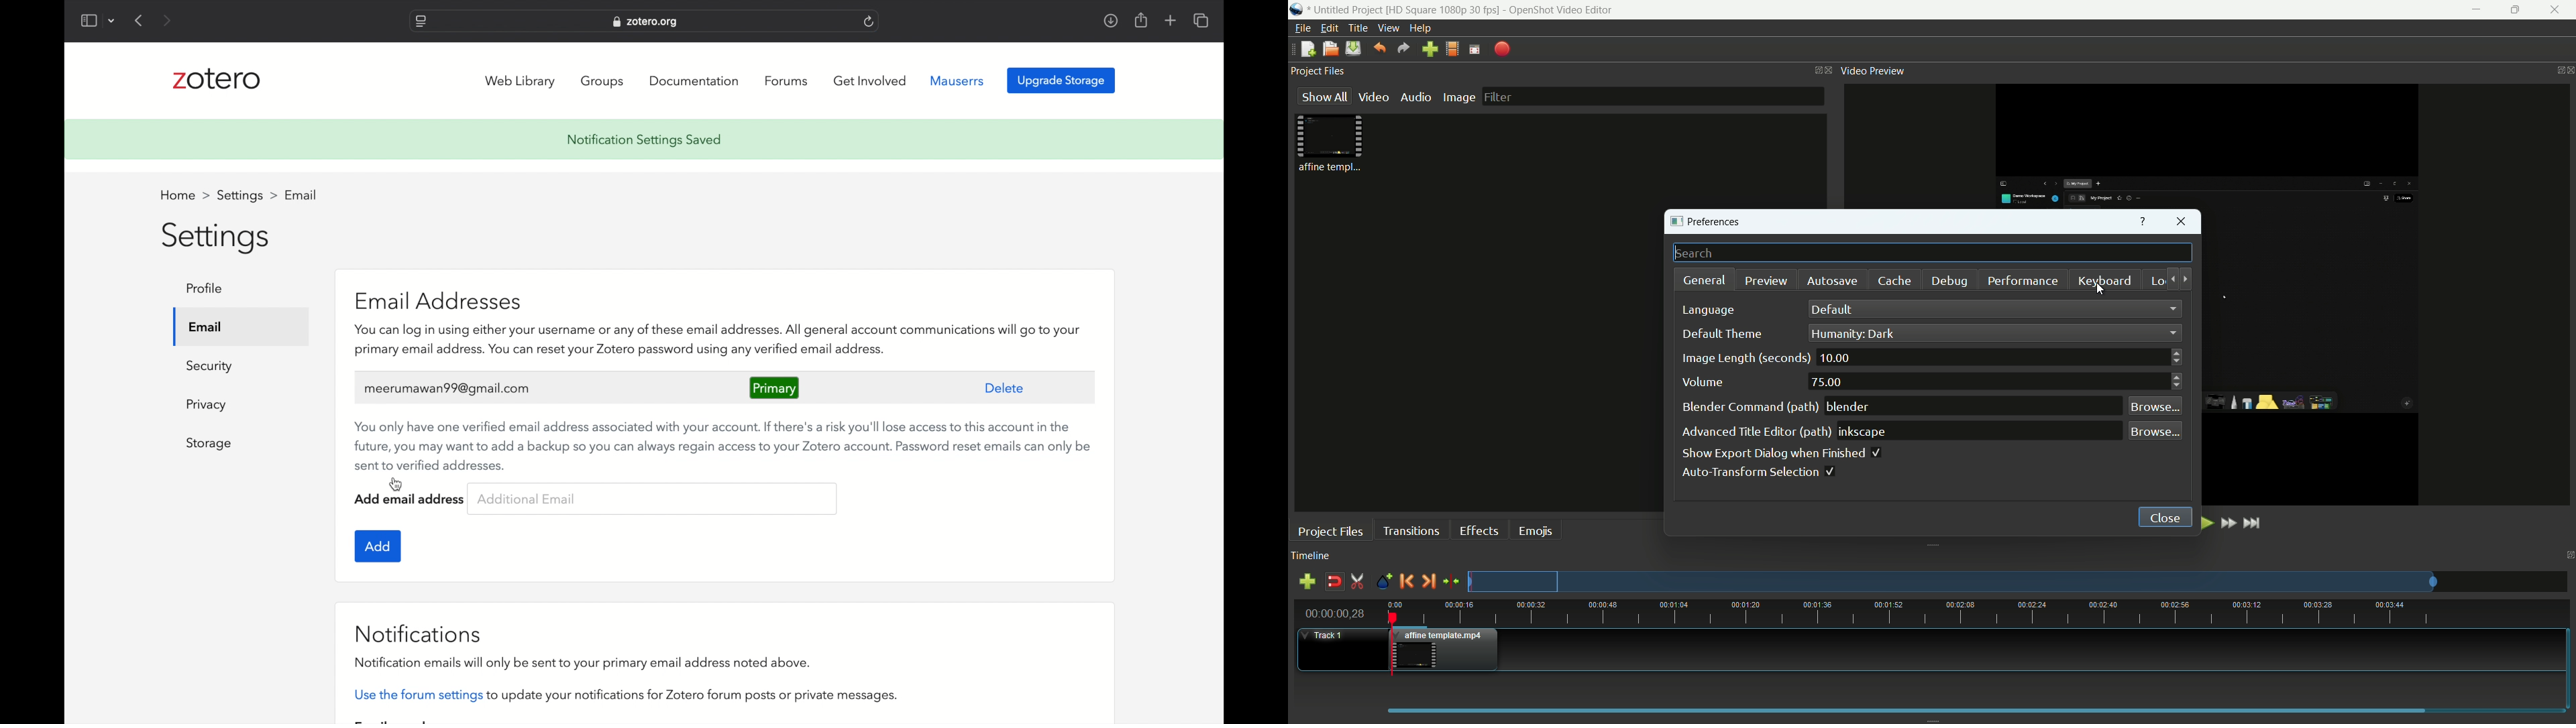  Describe the element at coordinates (788, 81) in the screenshot. I see `forums` at that location.